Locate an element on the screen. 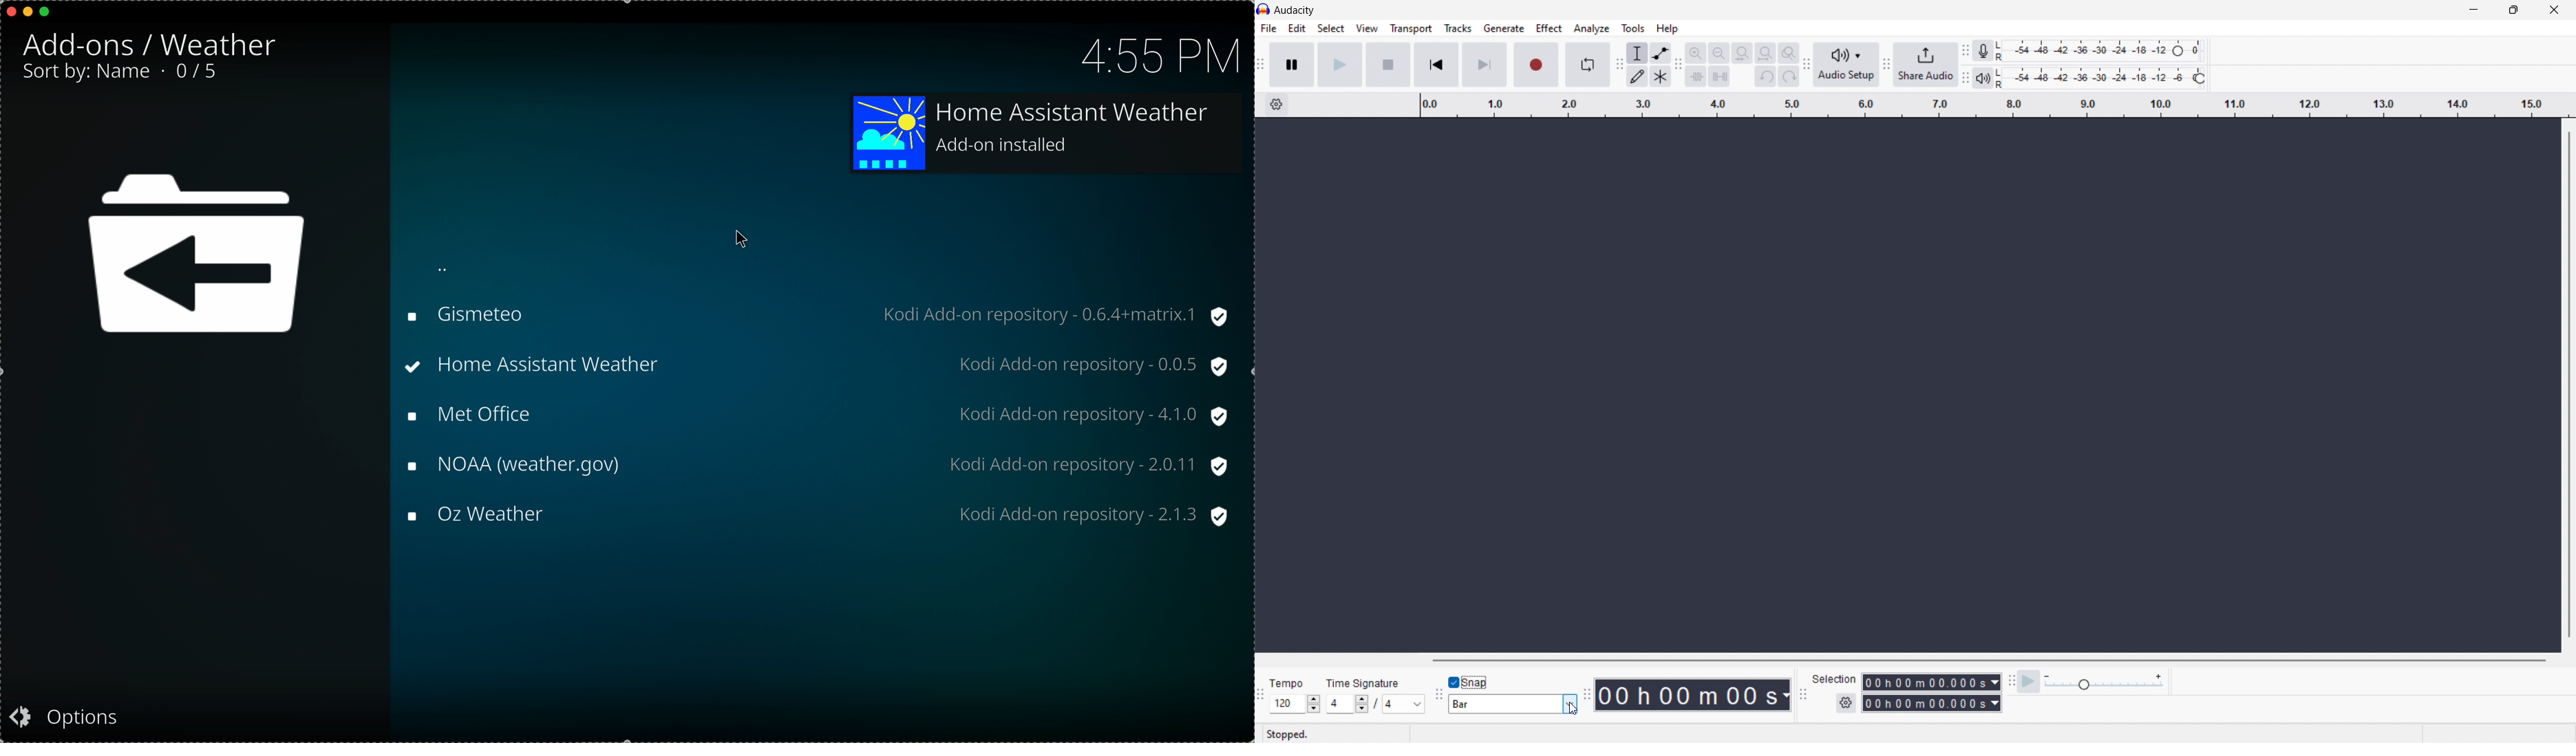  recording meter is located at coordinates (1982, 50).